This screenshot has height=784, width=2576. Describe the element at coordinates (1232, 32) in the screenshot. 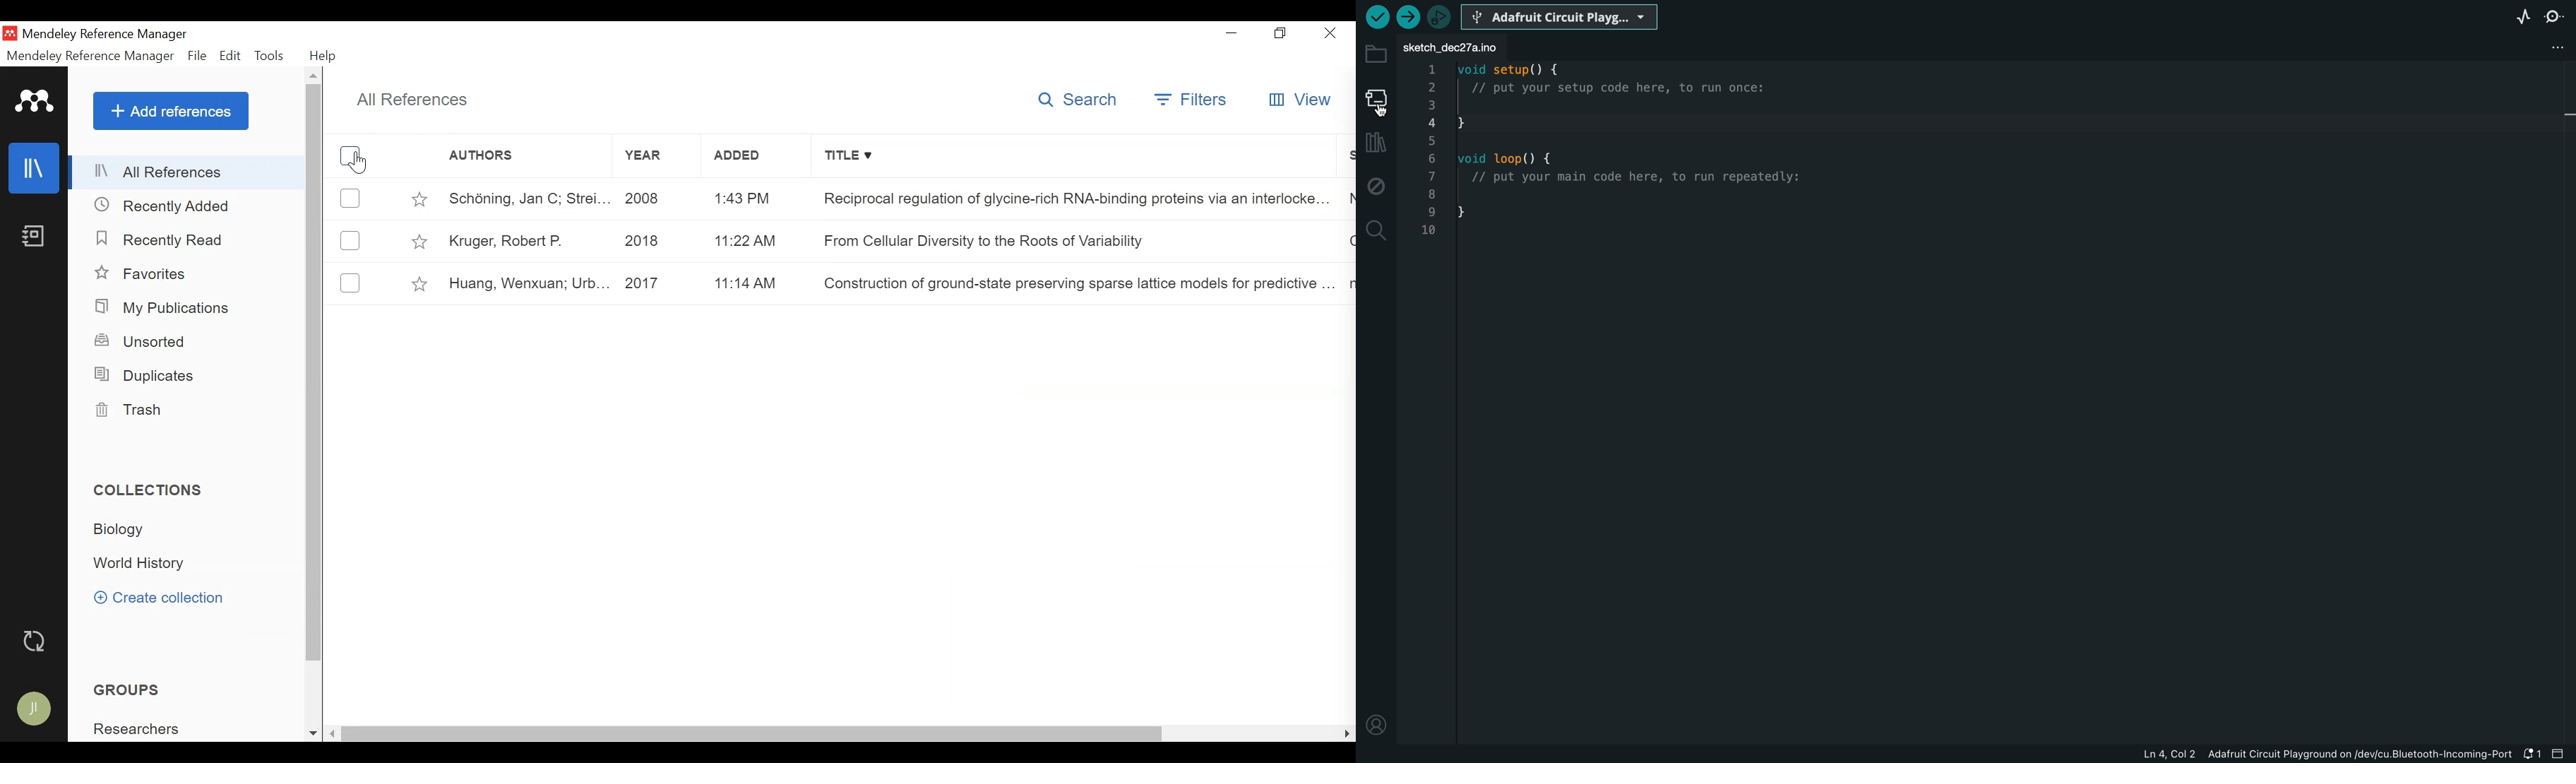

I see `minimize` at that location.